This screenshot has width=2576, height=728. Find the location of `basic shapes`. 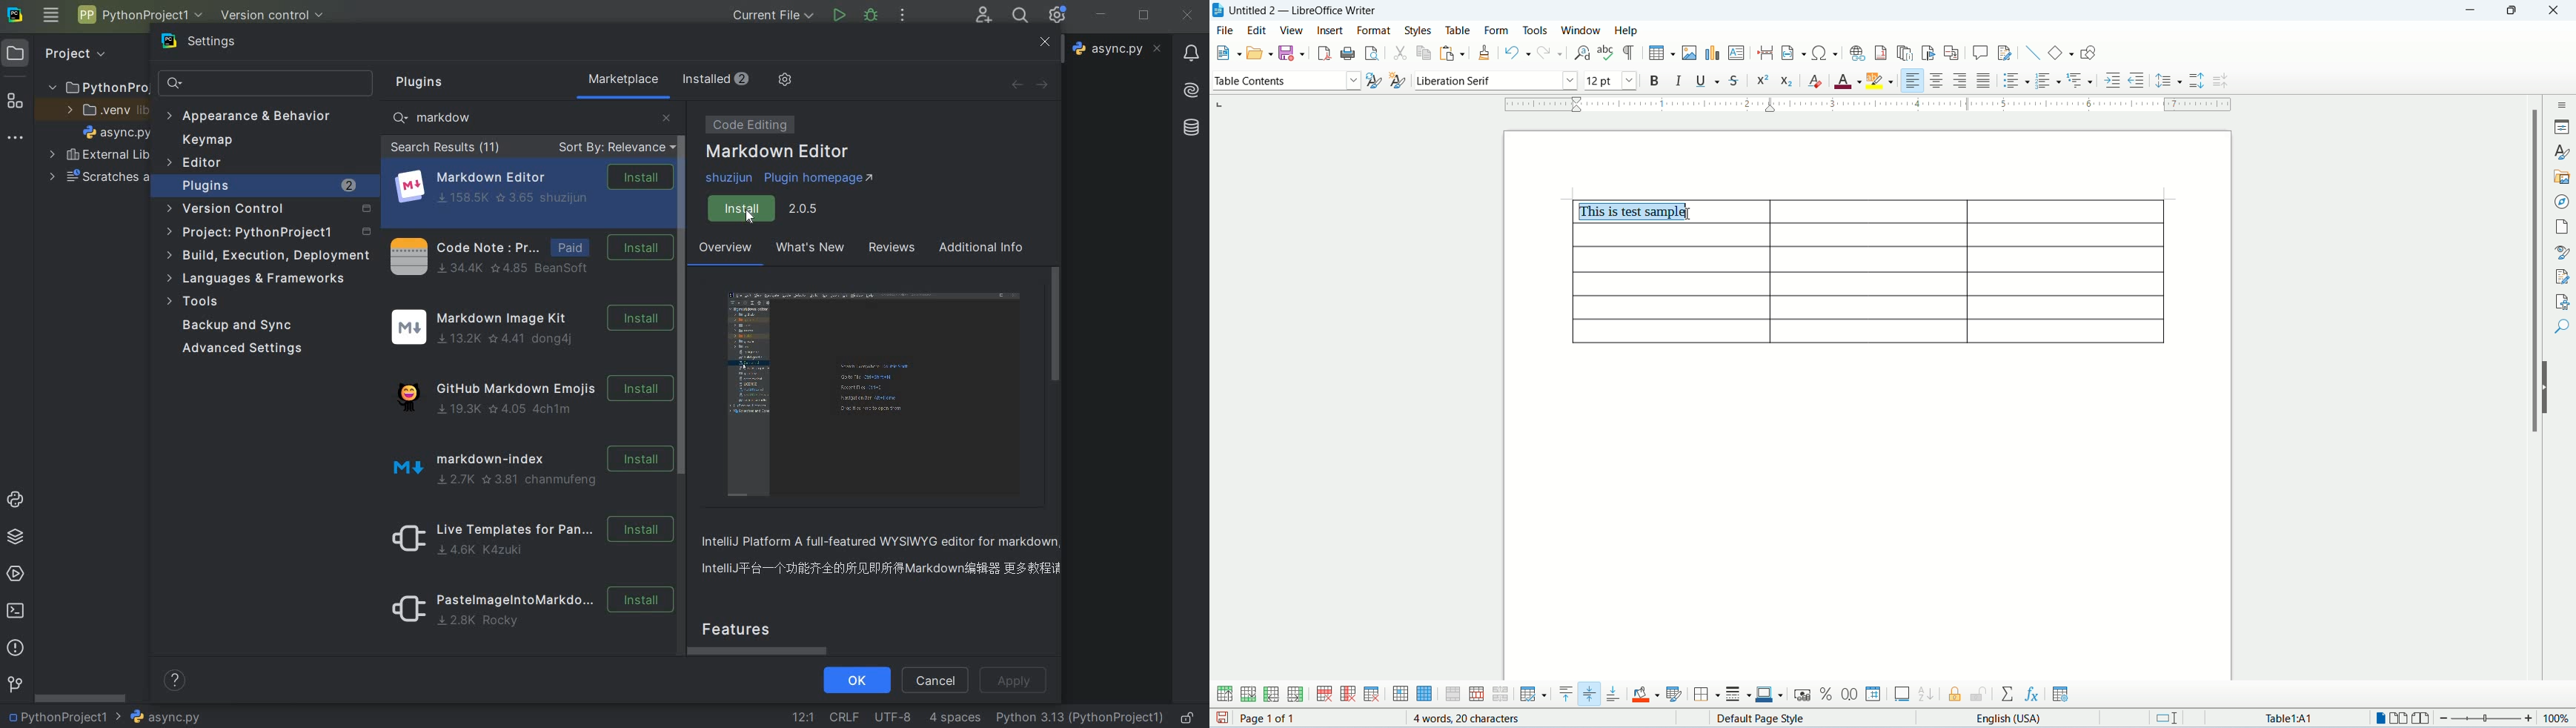

basic shapes is located at coordinates (2062, 52).